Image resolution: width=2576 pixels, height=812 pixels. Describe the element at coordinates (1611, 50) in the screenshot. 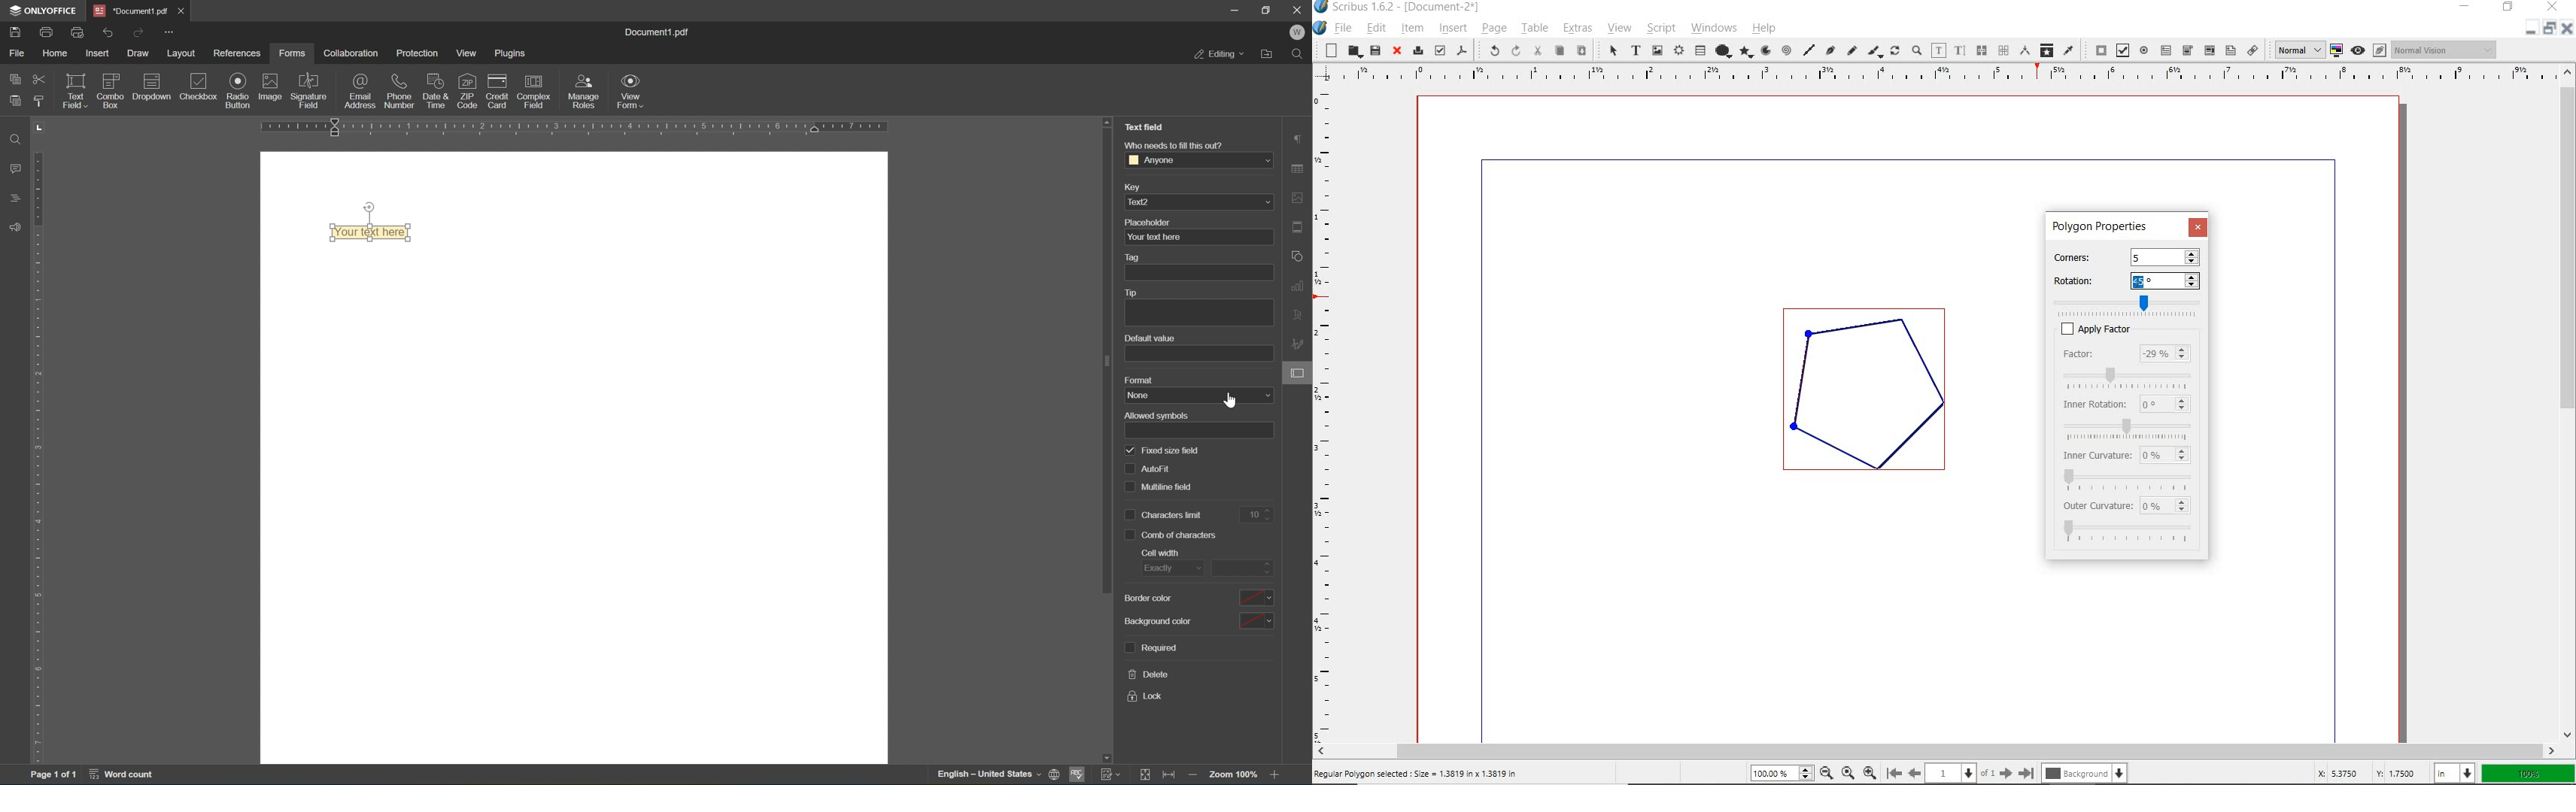

I see `select item` at that location.